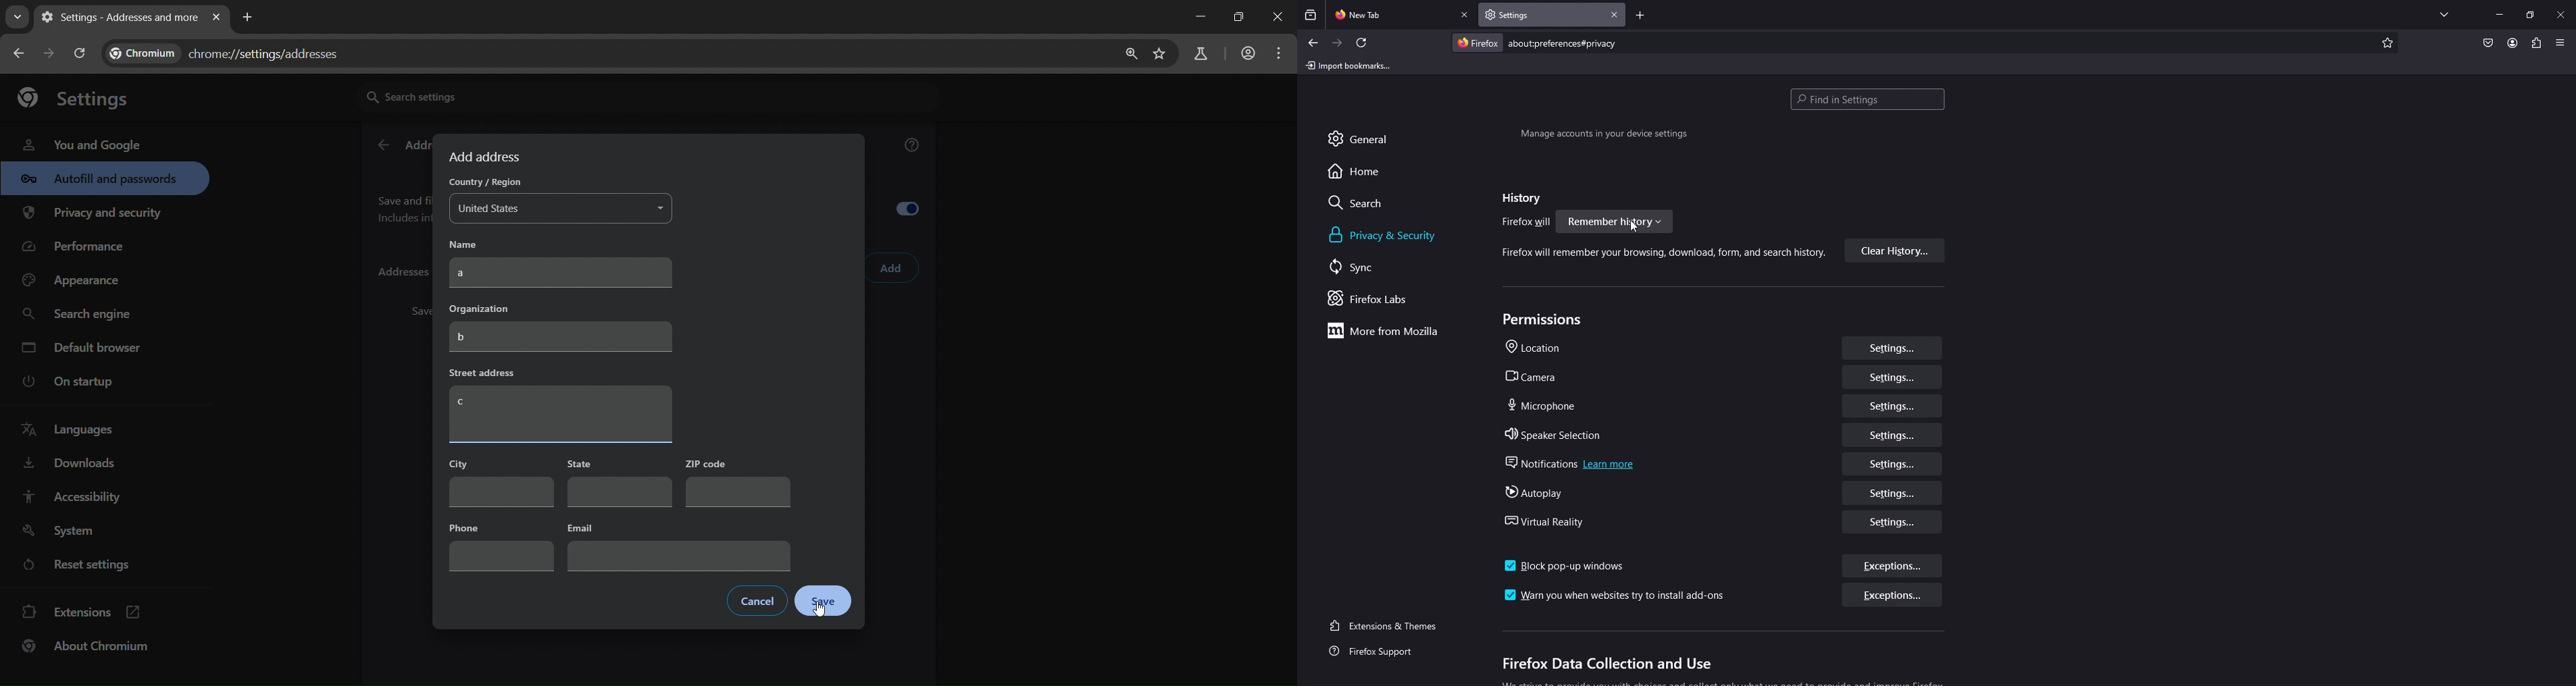 Image resolution: width=2576 pixels, height=700 pixels. Describe the element at coordinates (1539, 348) in the screenshot. I see `location` at that location.